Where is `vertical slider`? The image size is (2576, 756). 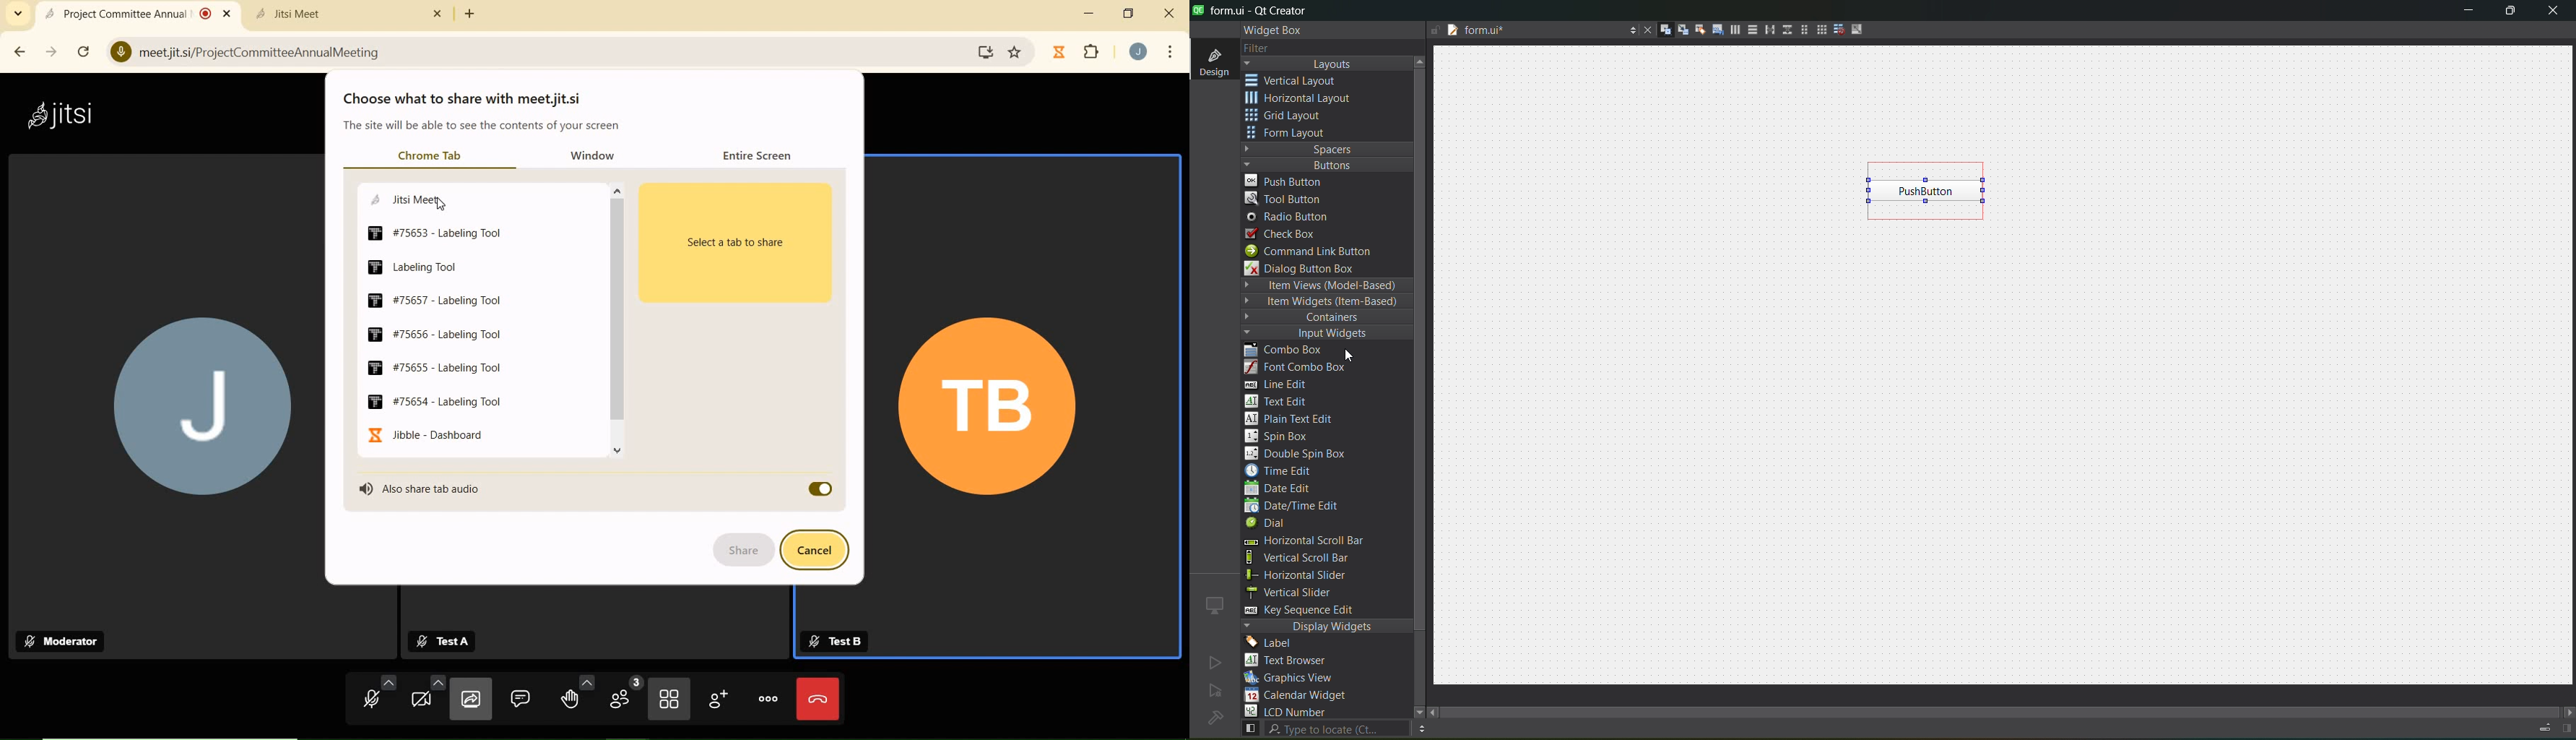 vertical slider is located at coordinates (1303, 592).